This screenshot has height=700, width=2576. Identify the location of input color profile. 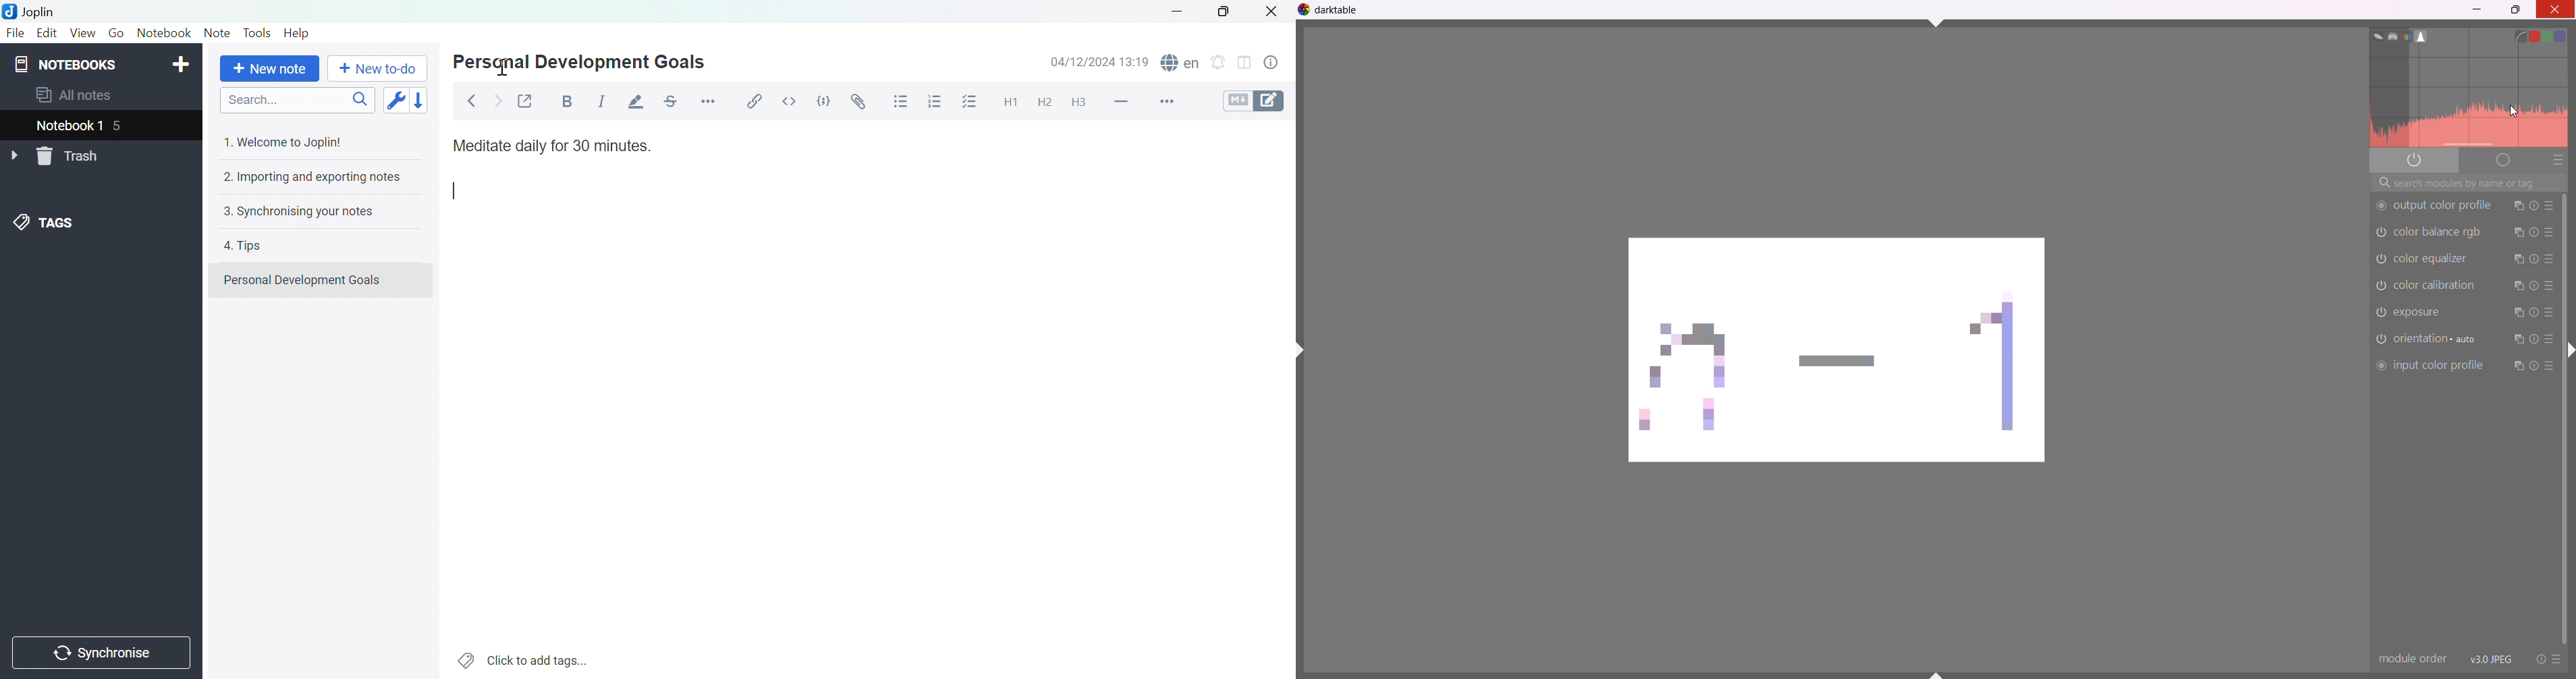
(2429, 366).